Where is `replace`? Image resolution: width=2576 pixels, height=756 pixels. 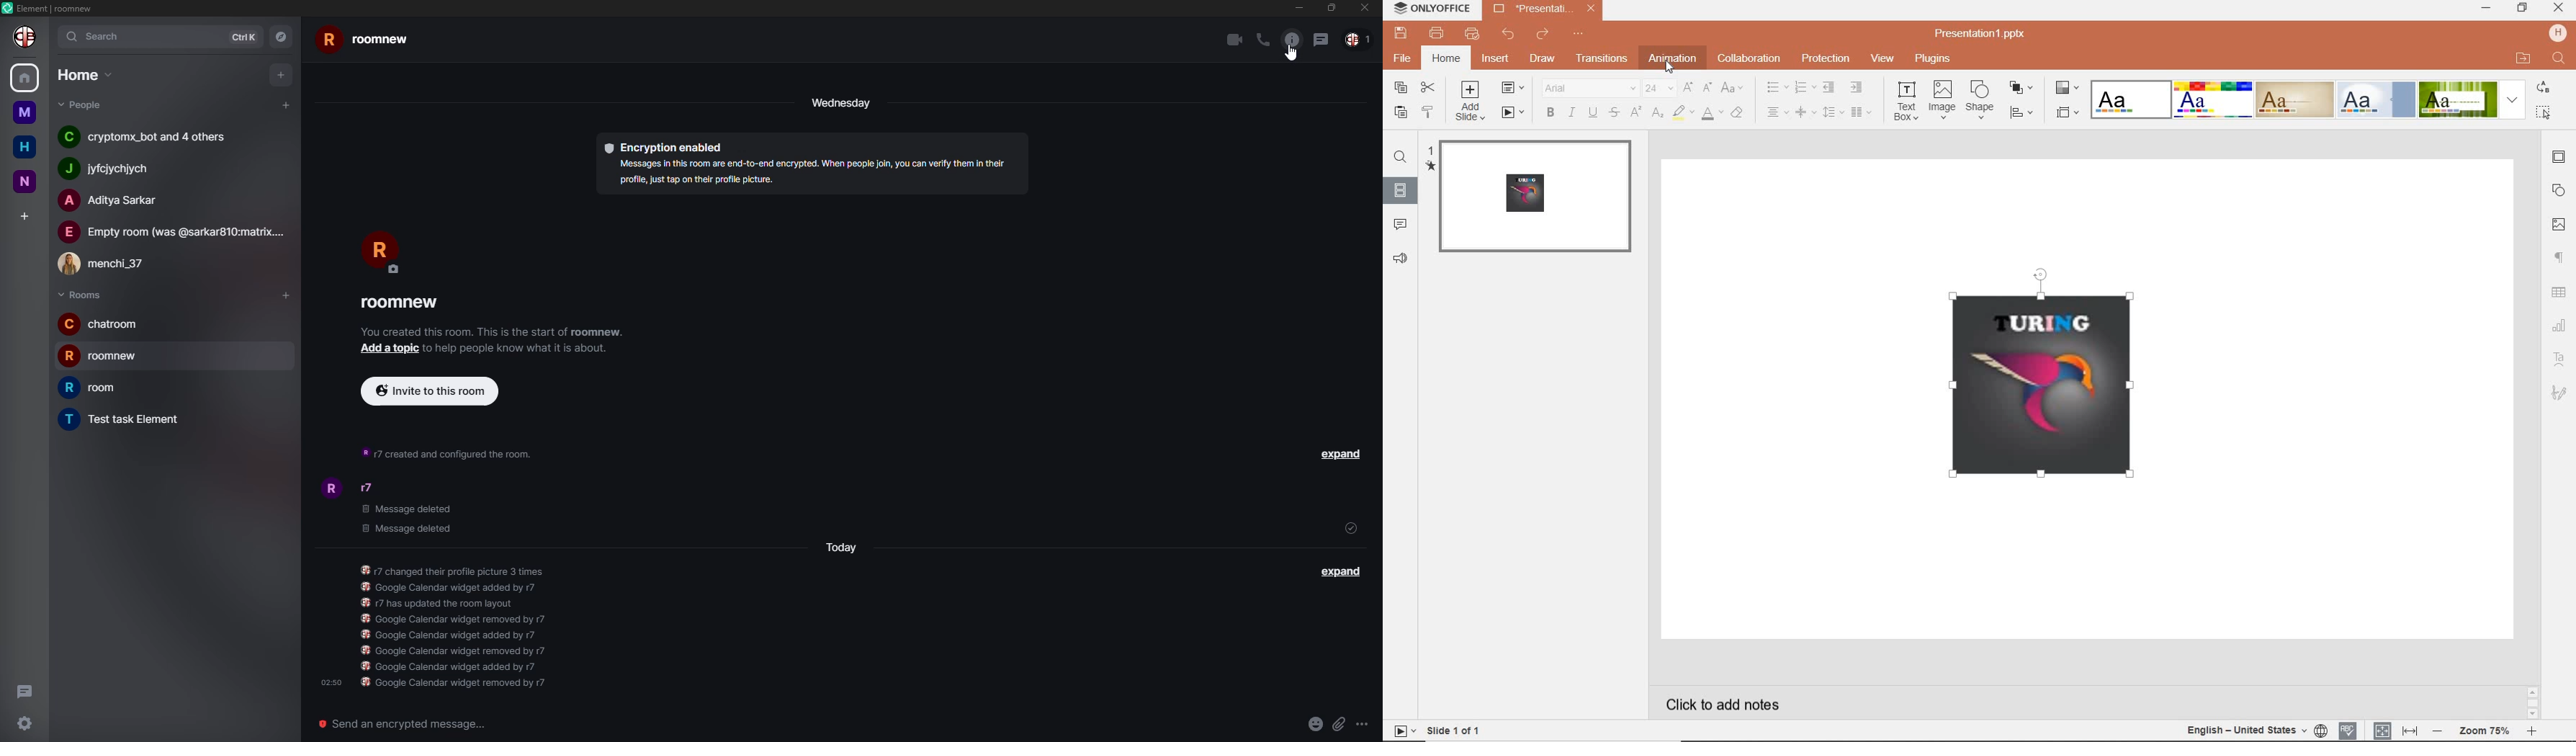 replace is located at coordinates (2546, 89).